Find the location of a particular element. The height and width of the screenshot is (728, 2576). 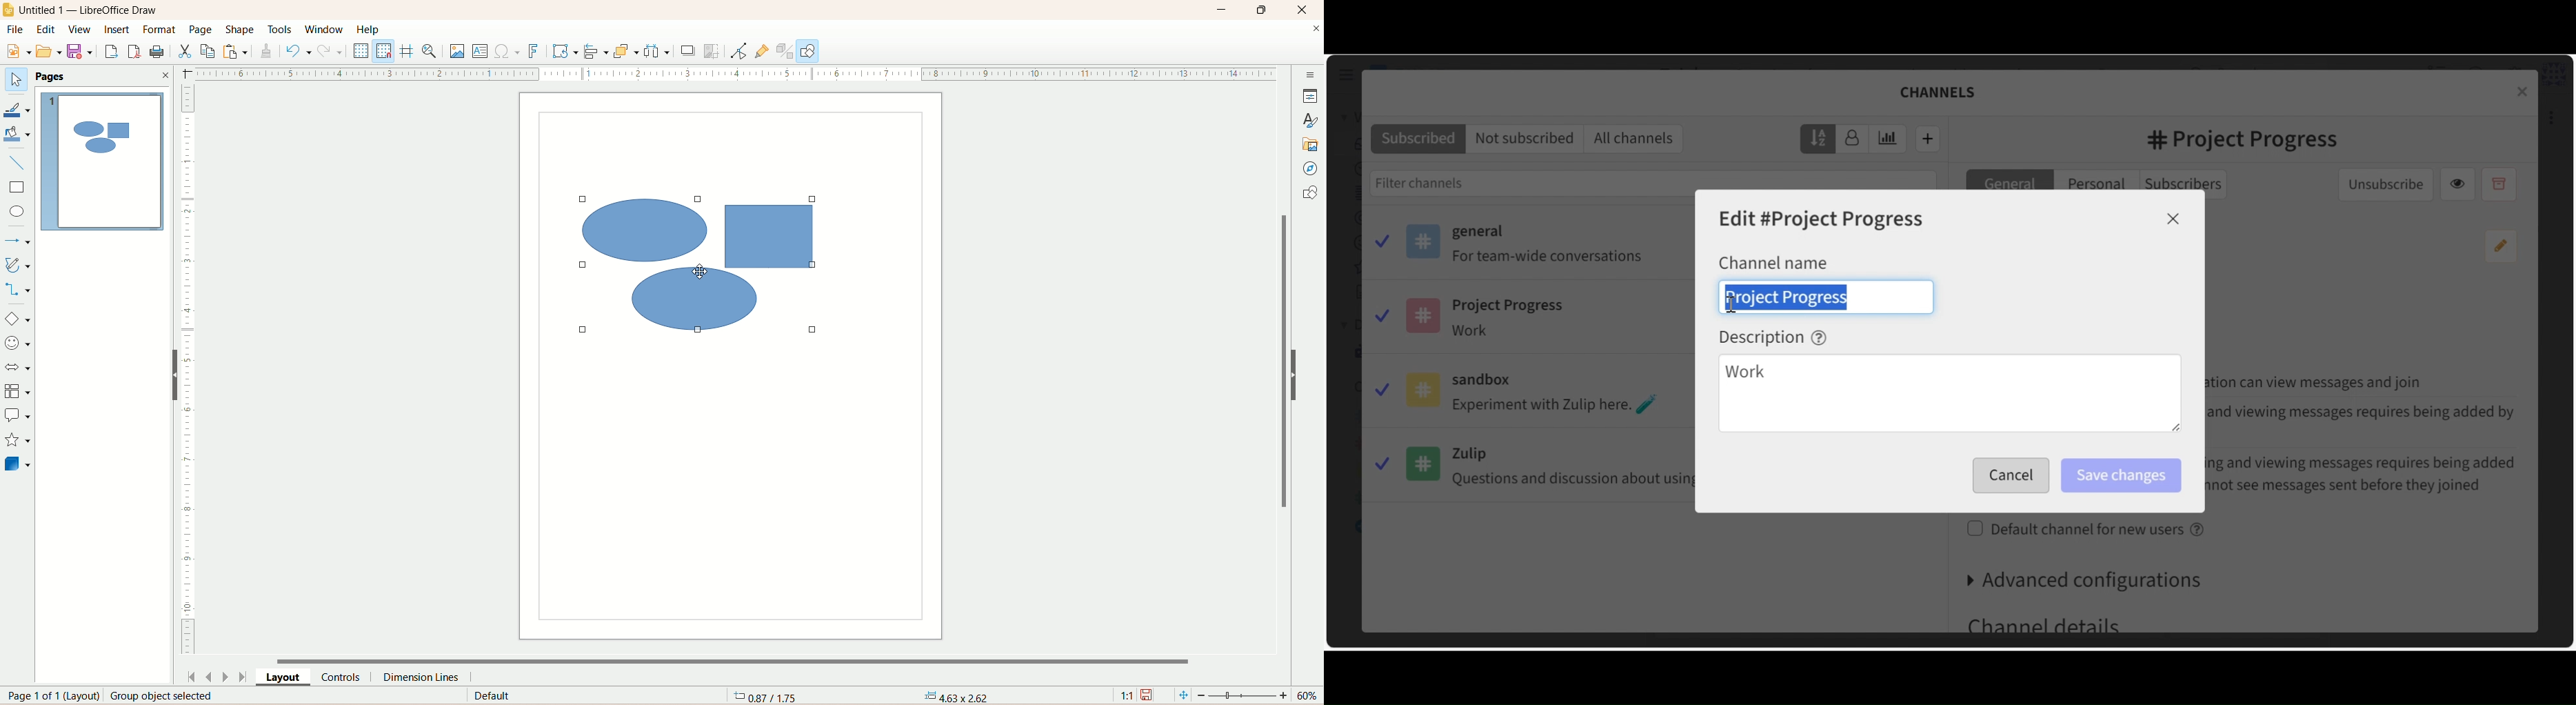

anchor point is located at coordinates (953, 696).